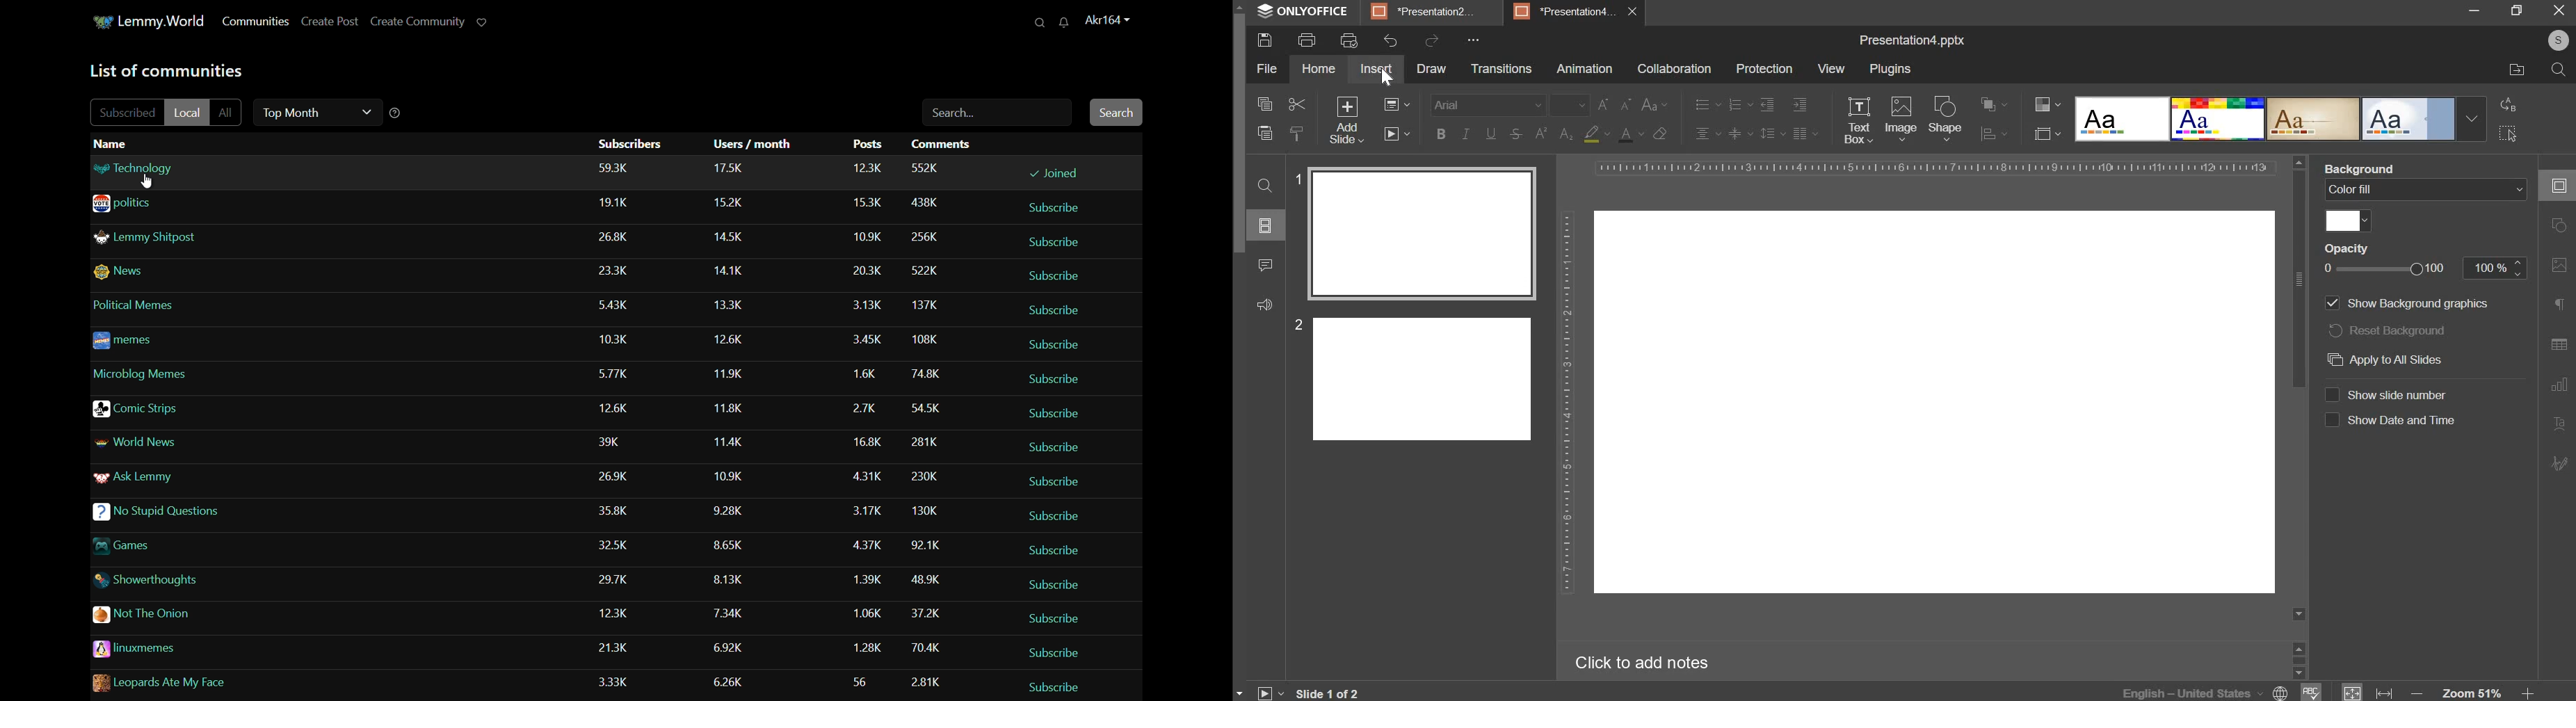 This screenshot has height=728, width=2576. I want to click on users per month, so click(726, 426).